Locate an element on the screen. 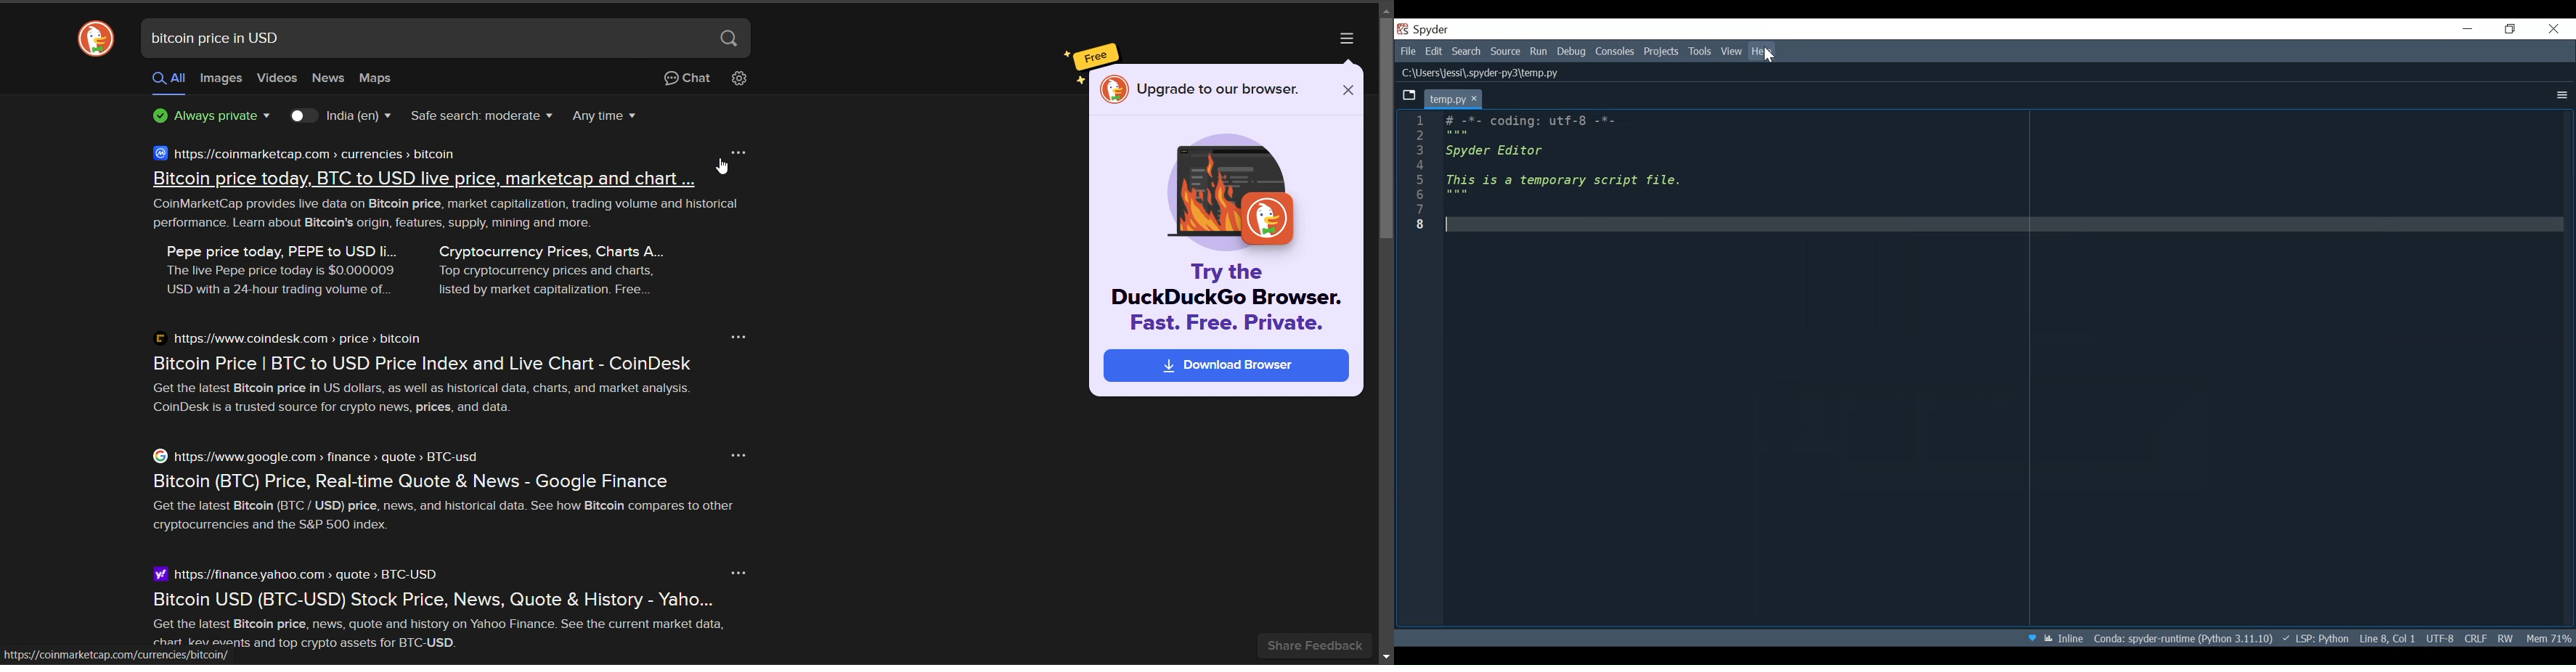 This screenshot has height=672, width=2576. logo is located at coordinates (1236, 190).